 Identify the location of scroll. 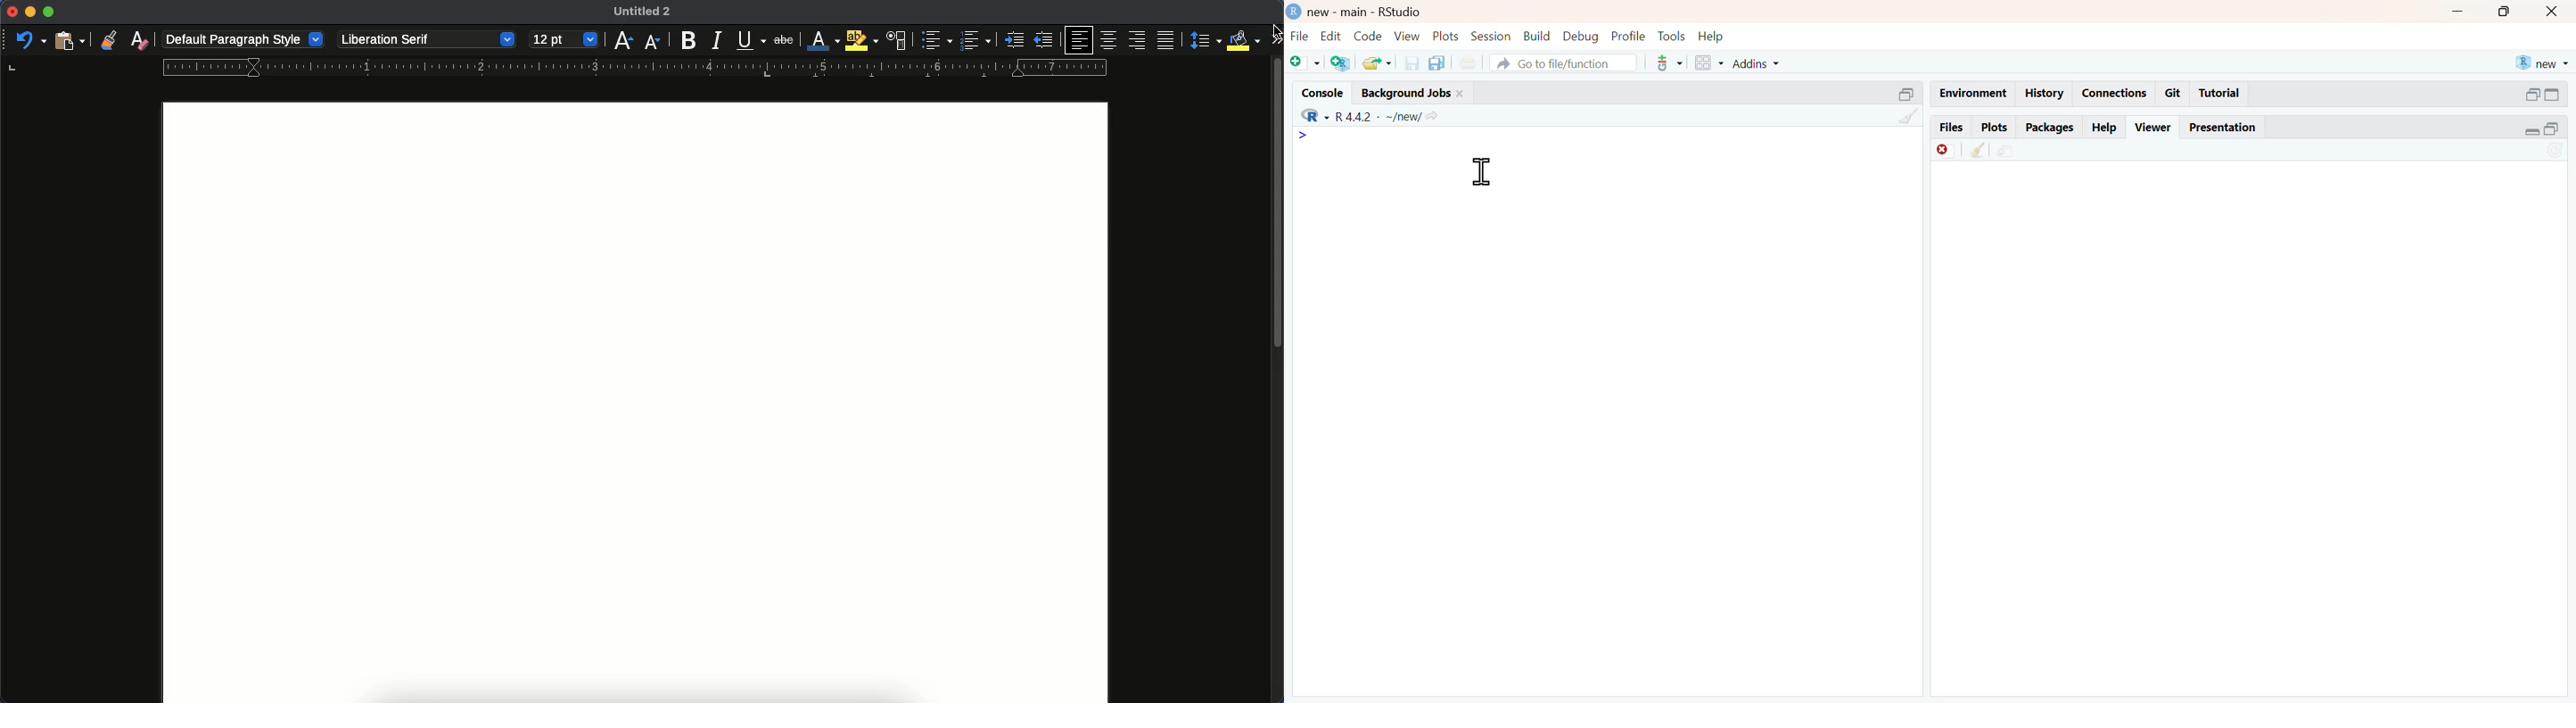
(1276, 379).